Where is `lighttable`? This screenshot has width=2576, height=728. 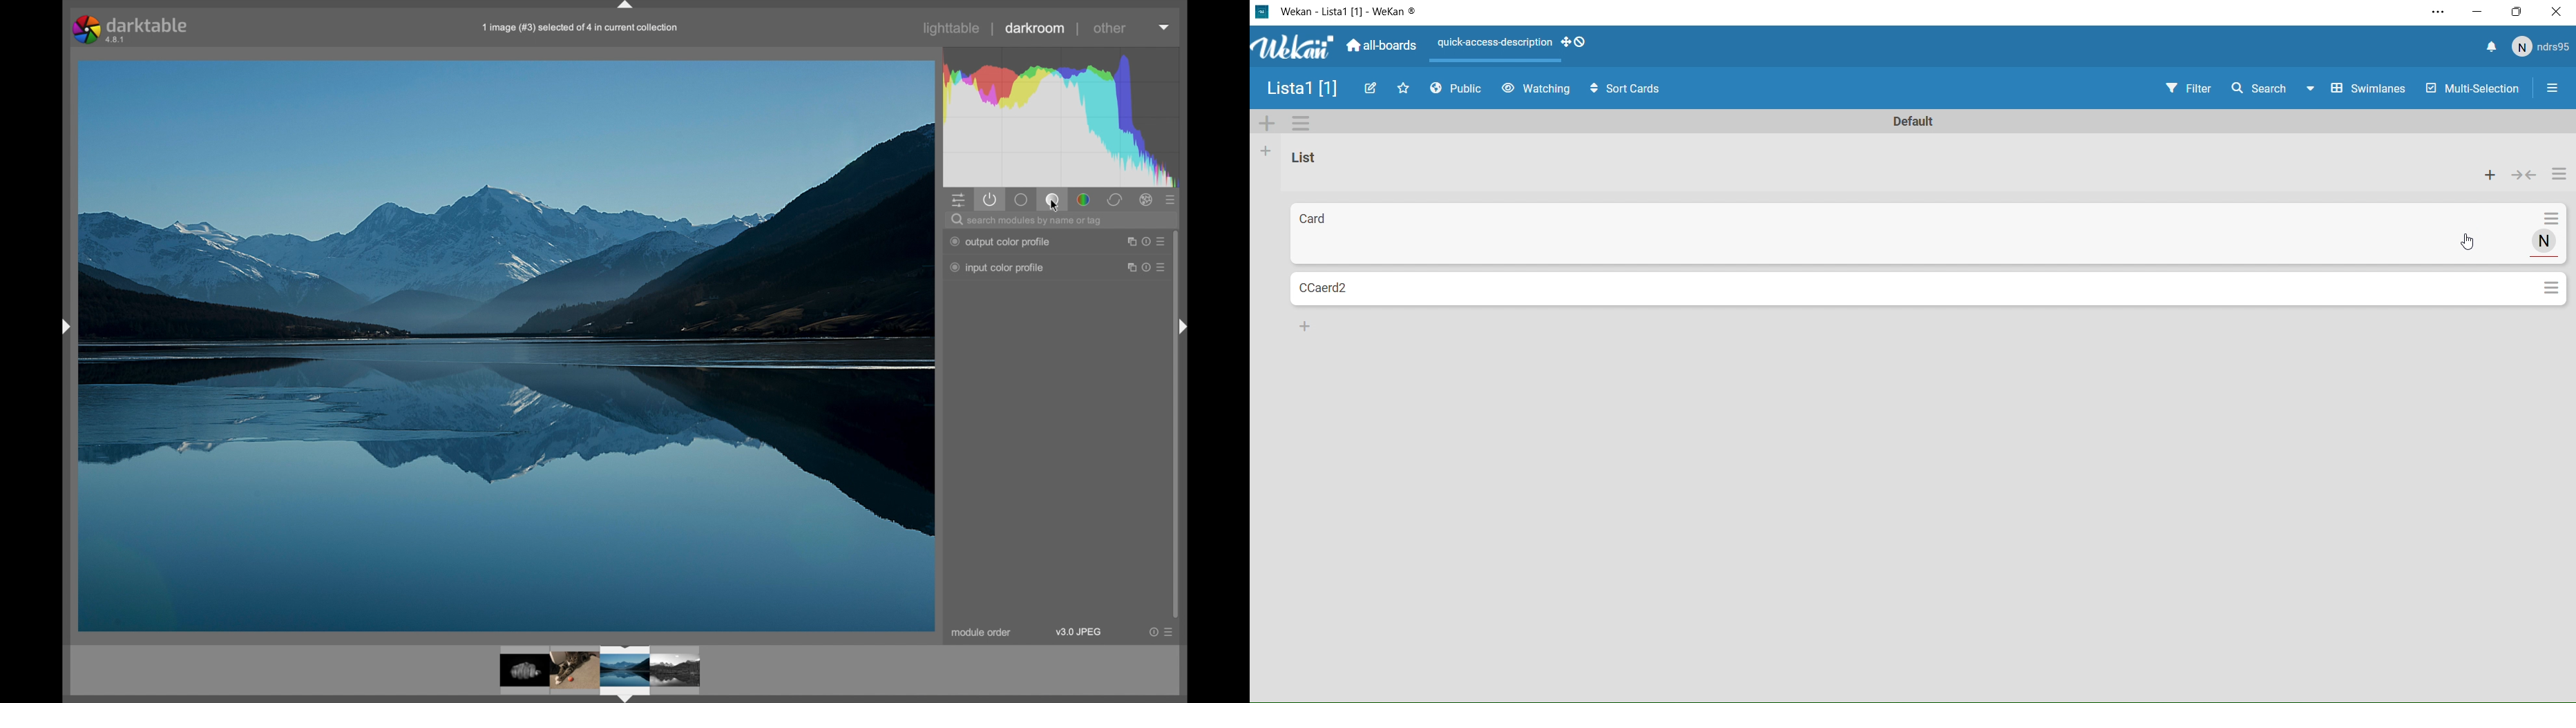 lighttable is located at coordinates (952, 28).